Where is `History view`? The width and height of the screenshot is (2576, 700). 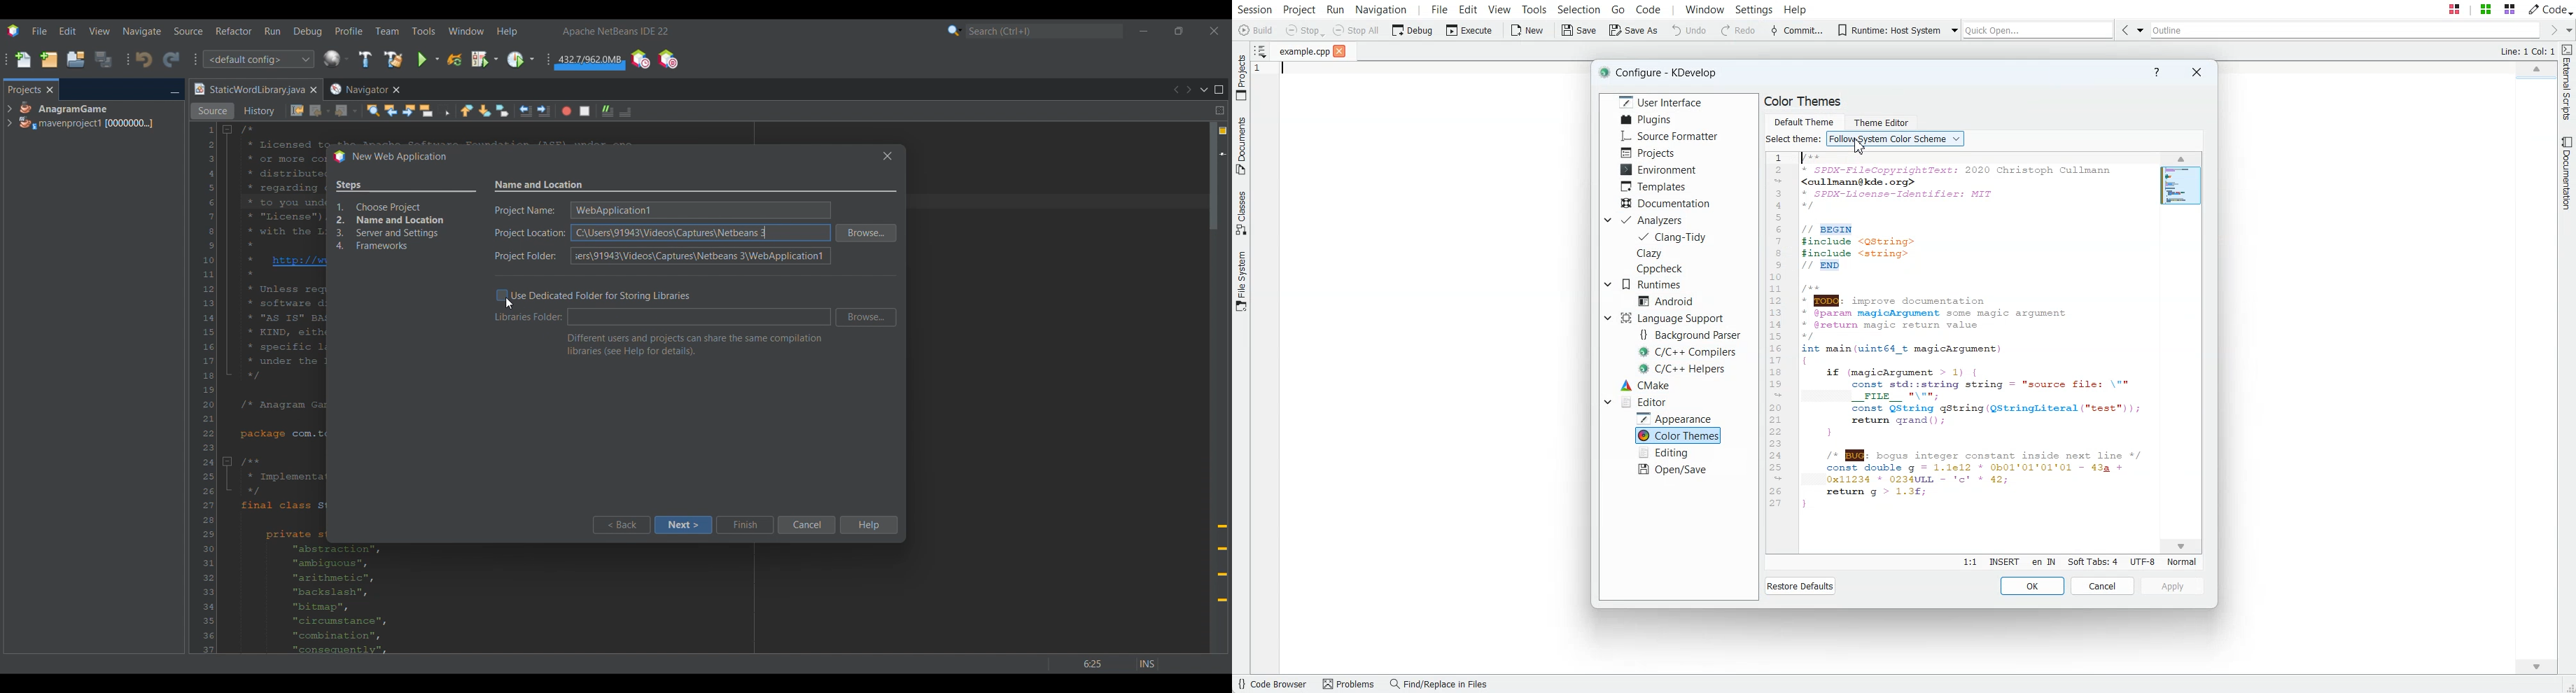
History view is located at coordinates (261, 111).